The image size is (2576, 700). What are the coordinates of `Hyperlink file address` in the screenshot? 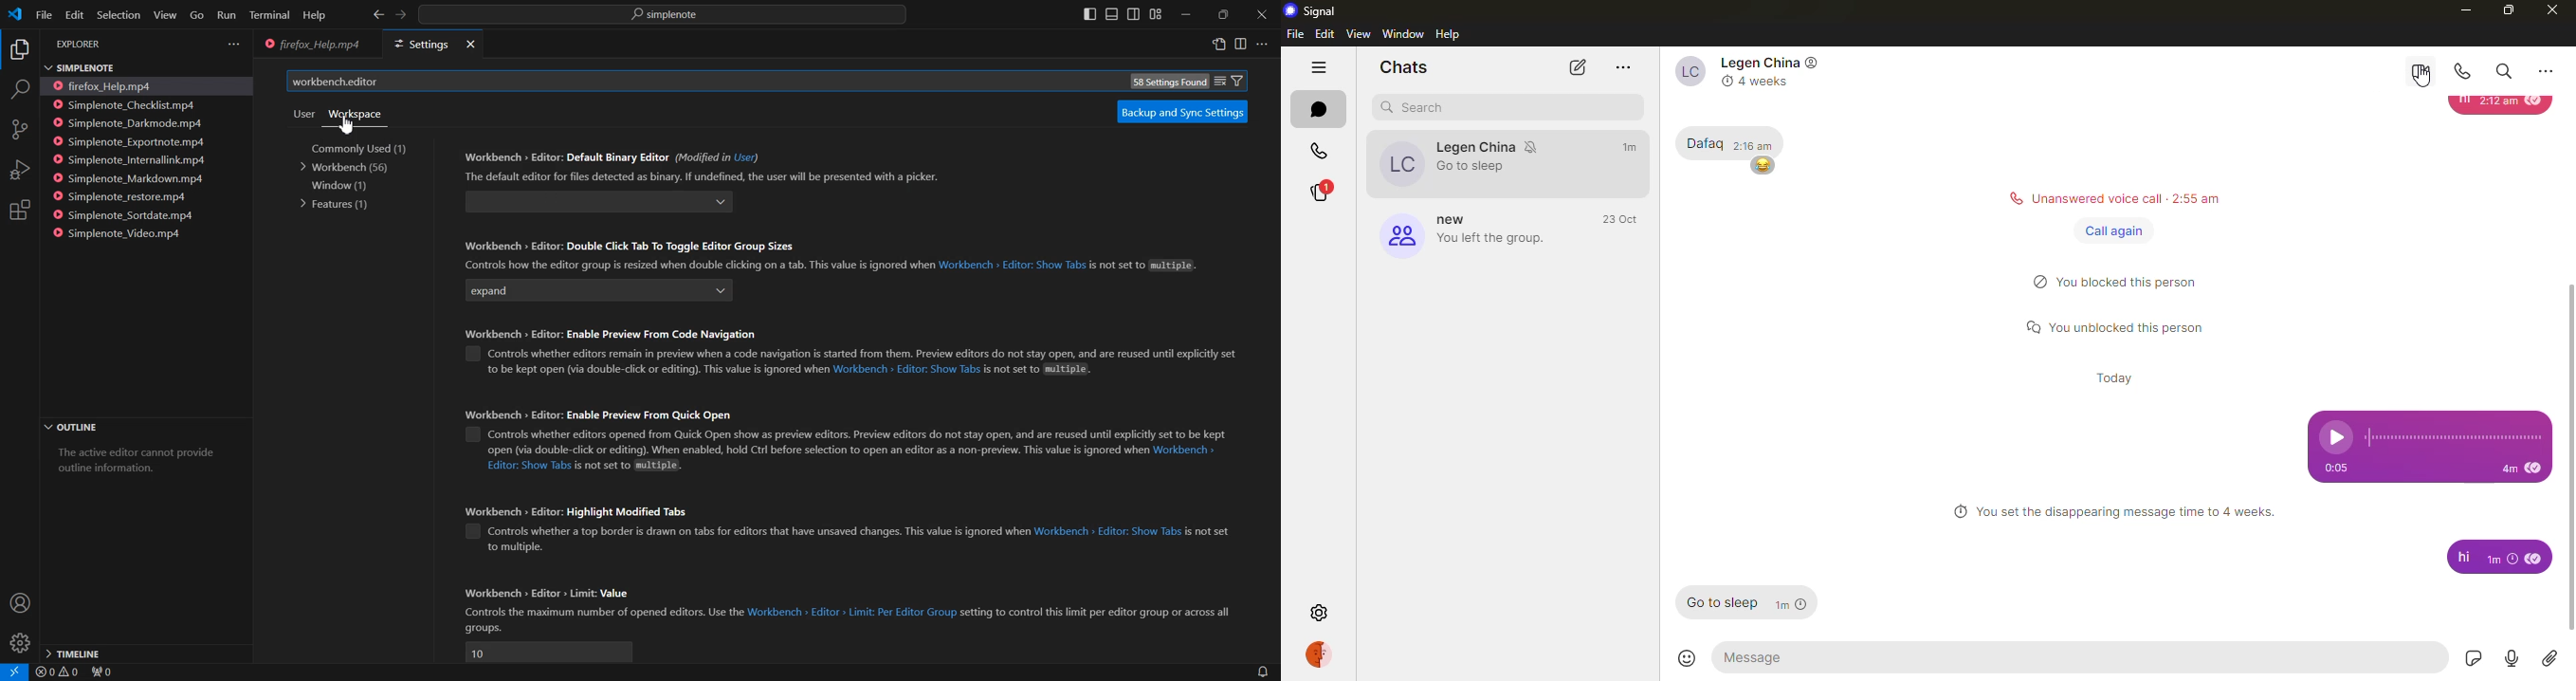 It's located at (529, 465).